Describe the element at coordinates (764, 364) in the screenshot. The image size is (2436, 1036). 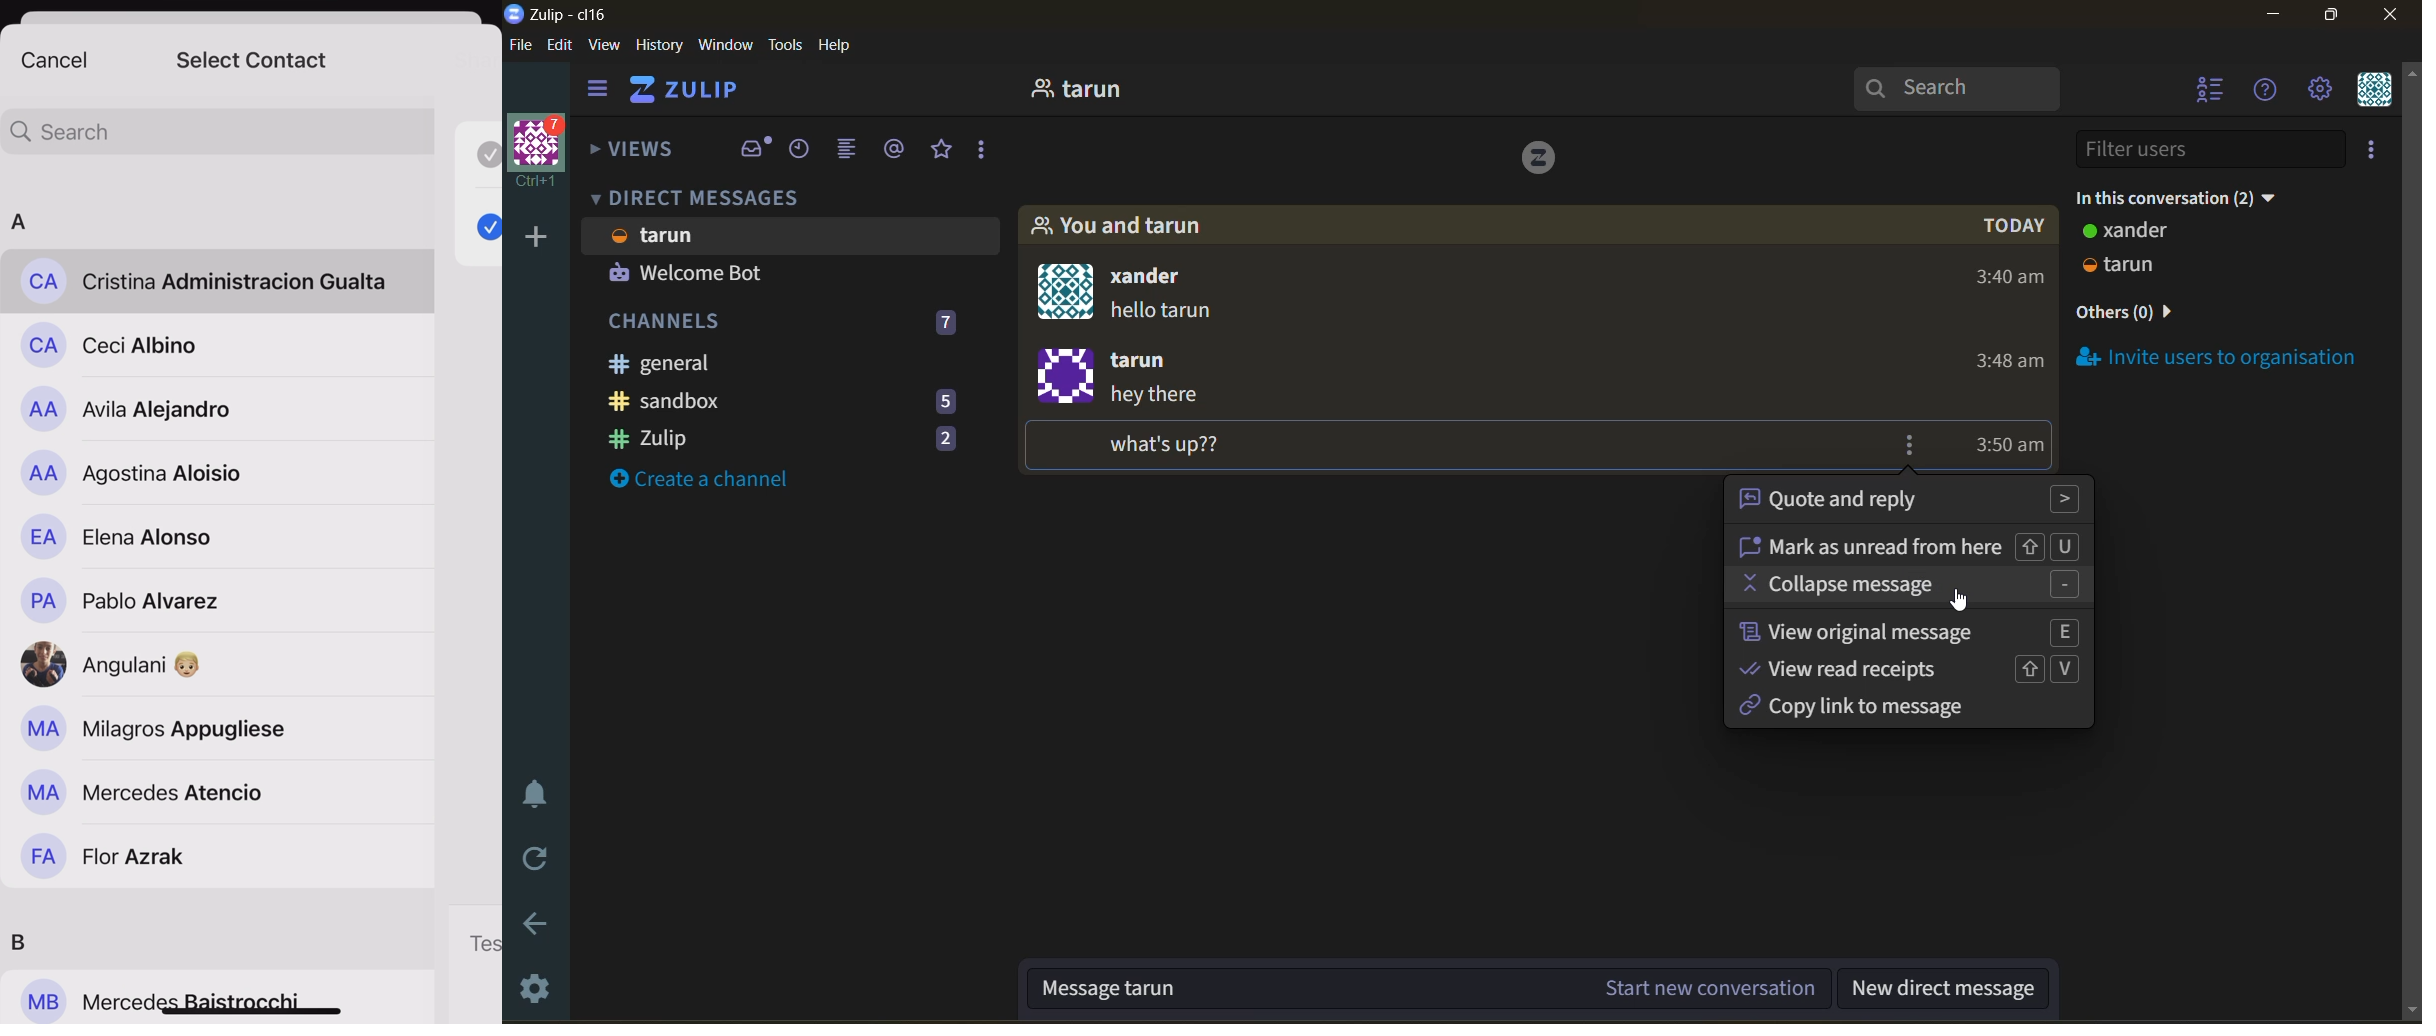
I see `general` at that location.